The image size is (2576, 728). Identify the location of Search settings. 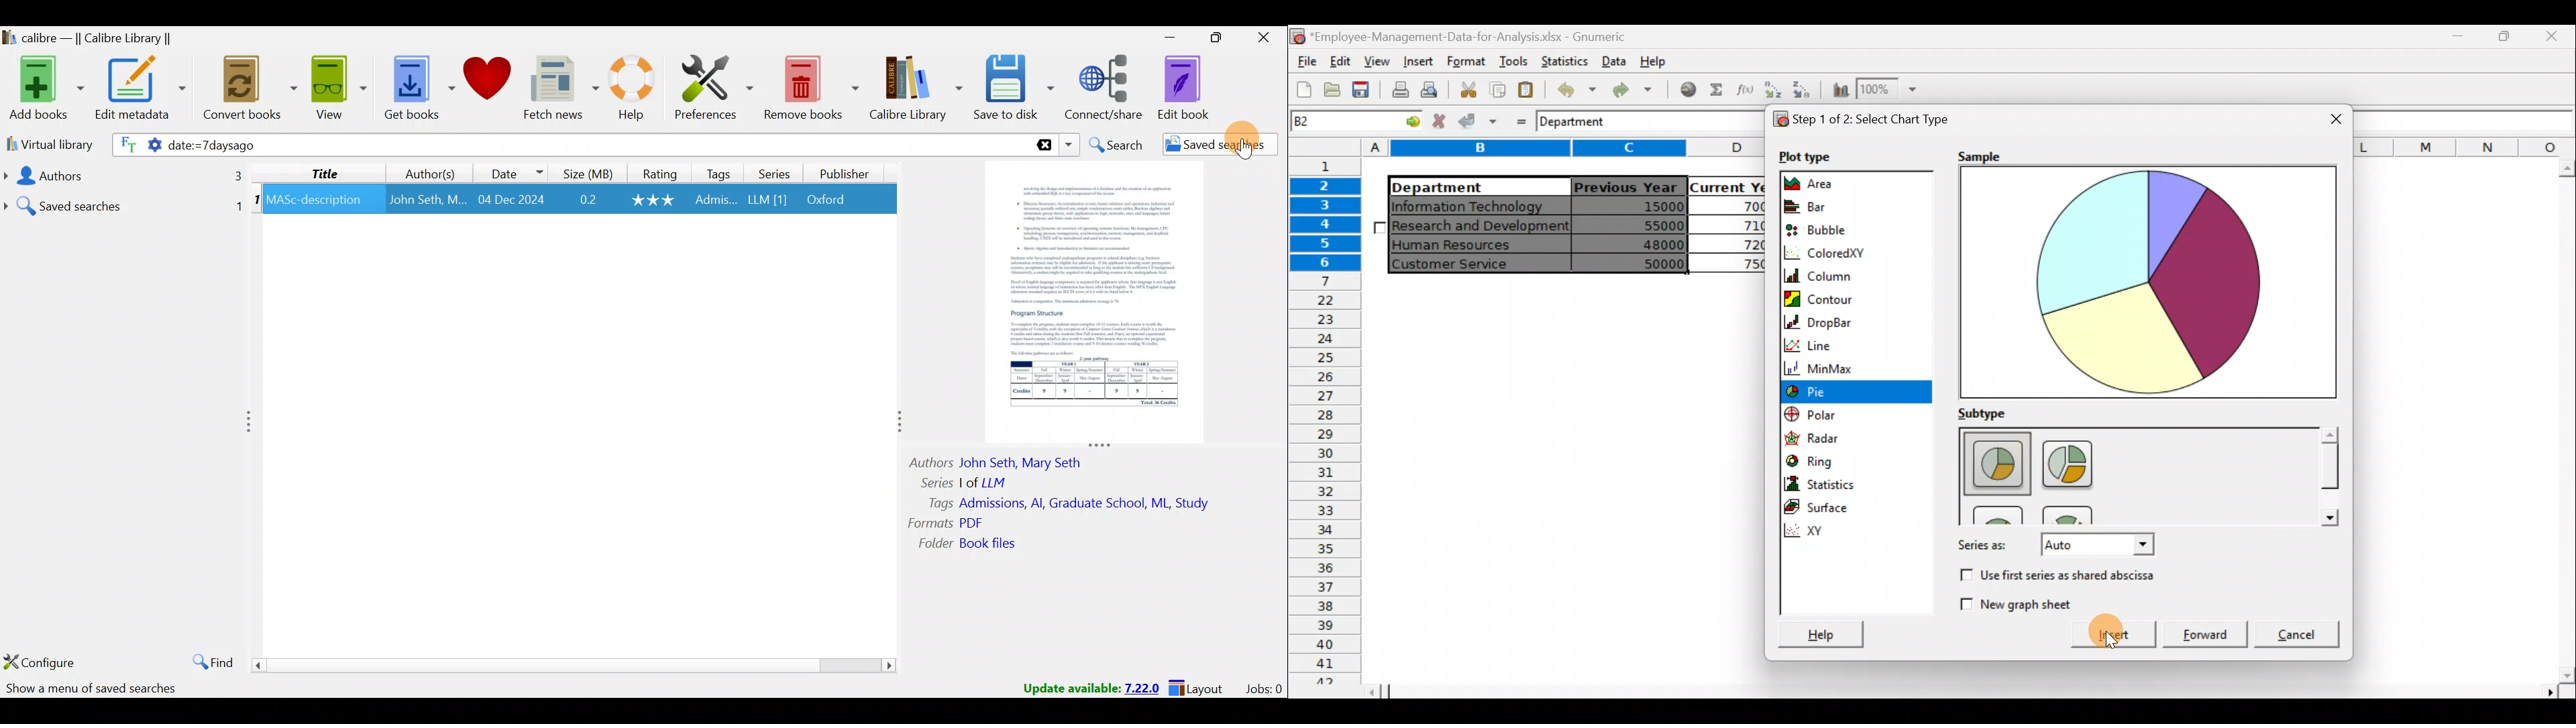
(136, 147).